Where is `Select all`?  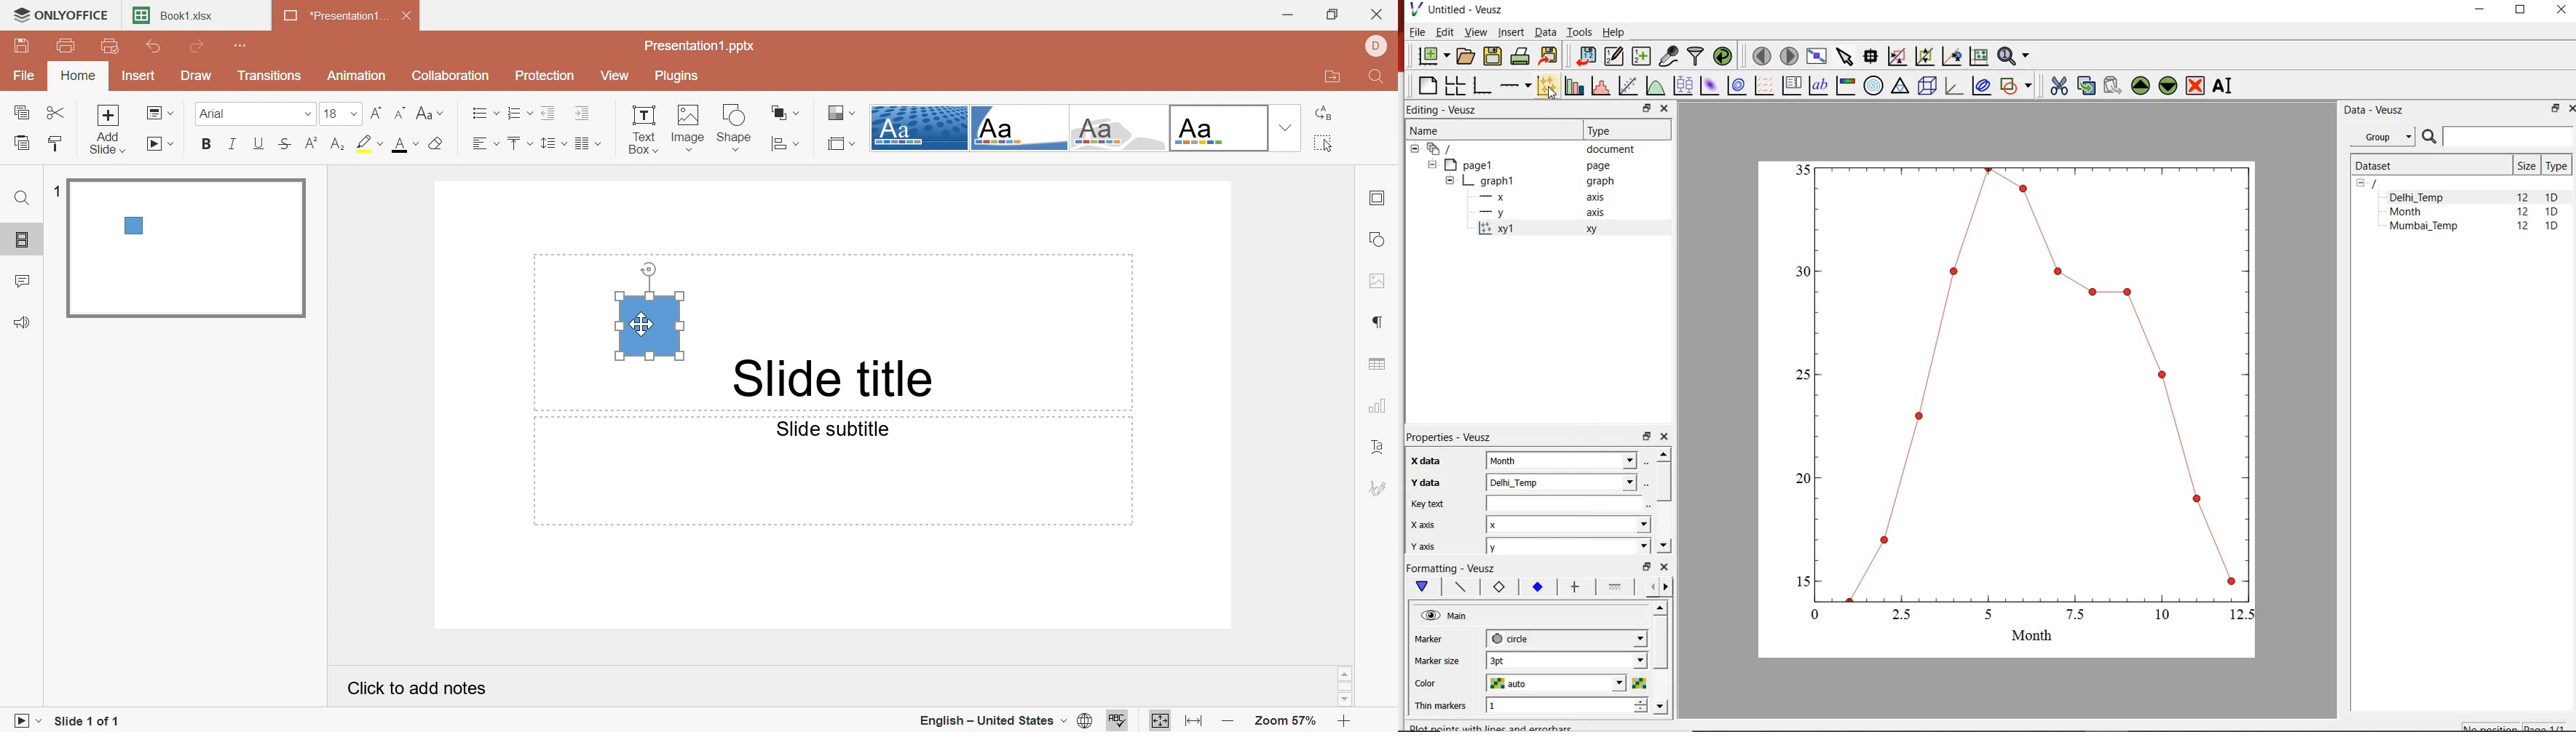
Select all is located at coordinates (1325, 145).